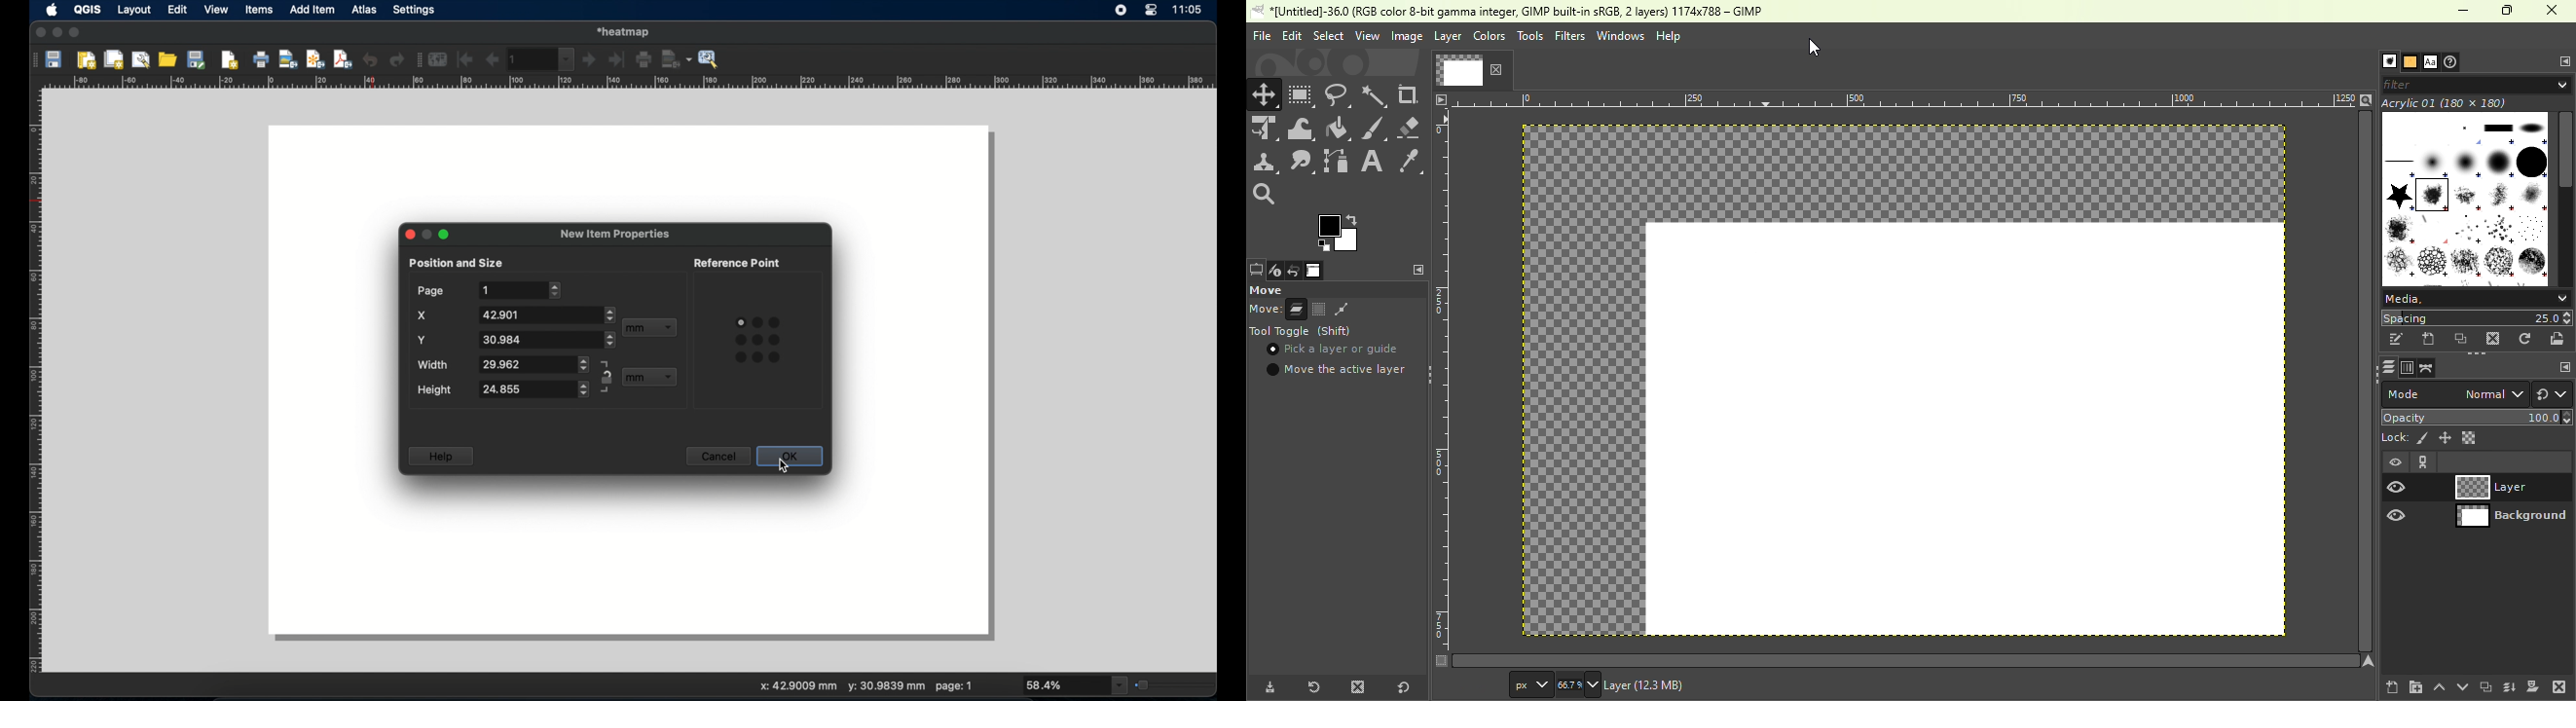  What do you see at coordinates (1274, 351) in the screenshot?
I see `Cursor` at bounding box center [1274, 351].